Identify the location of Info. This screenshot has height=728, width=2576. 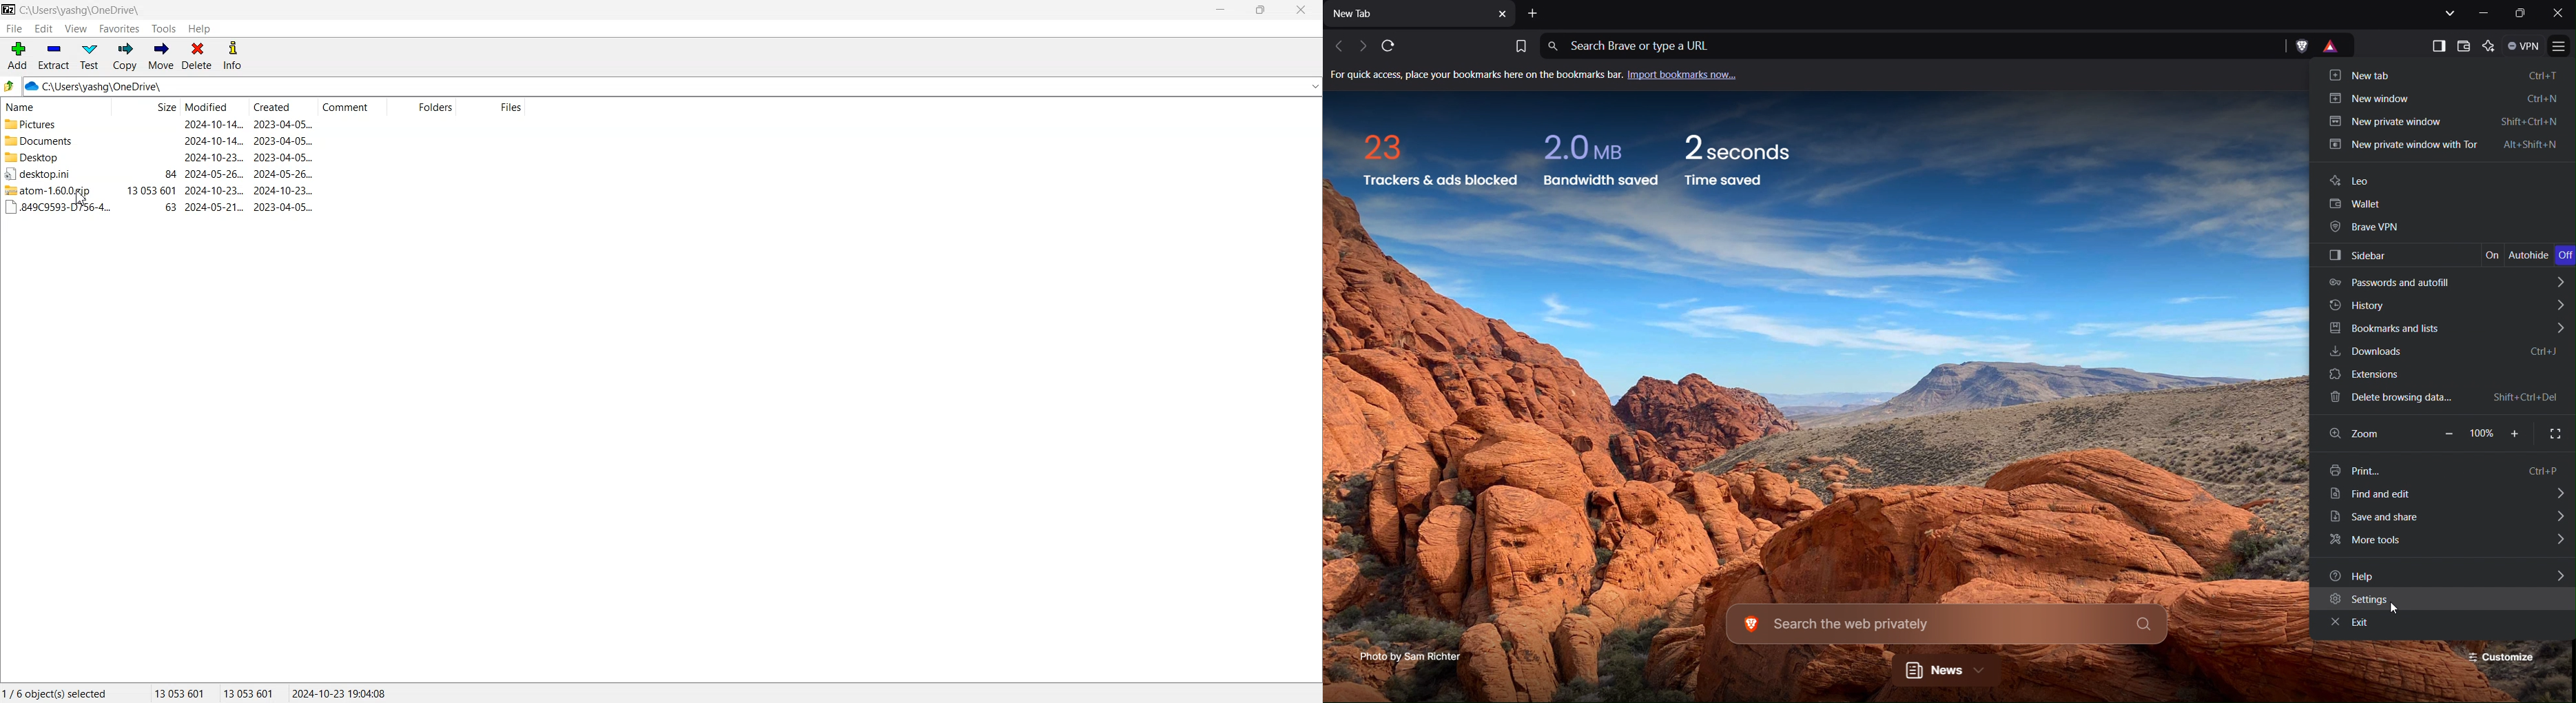
(232, 57).